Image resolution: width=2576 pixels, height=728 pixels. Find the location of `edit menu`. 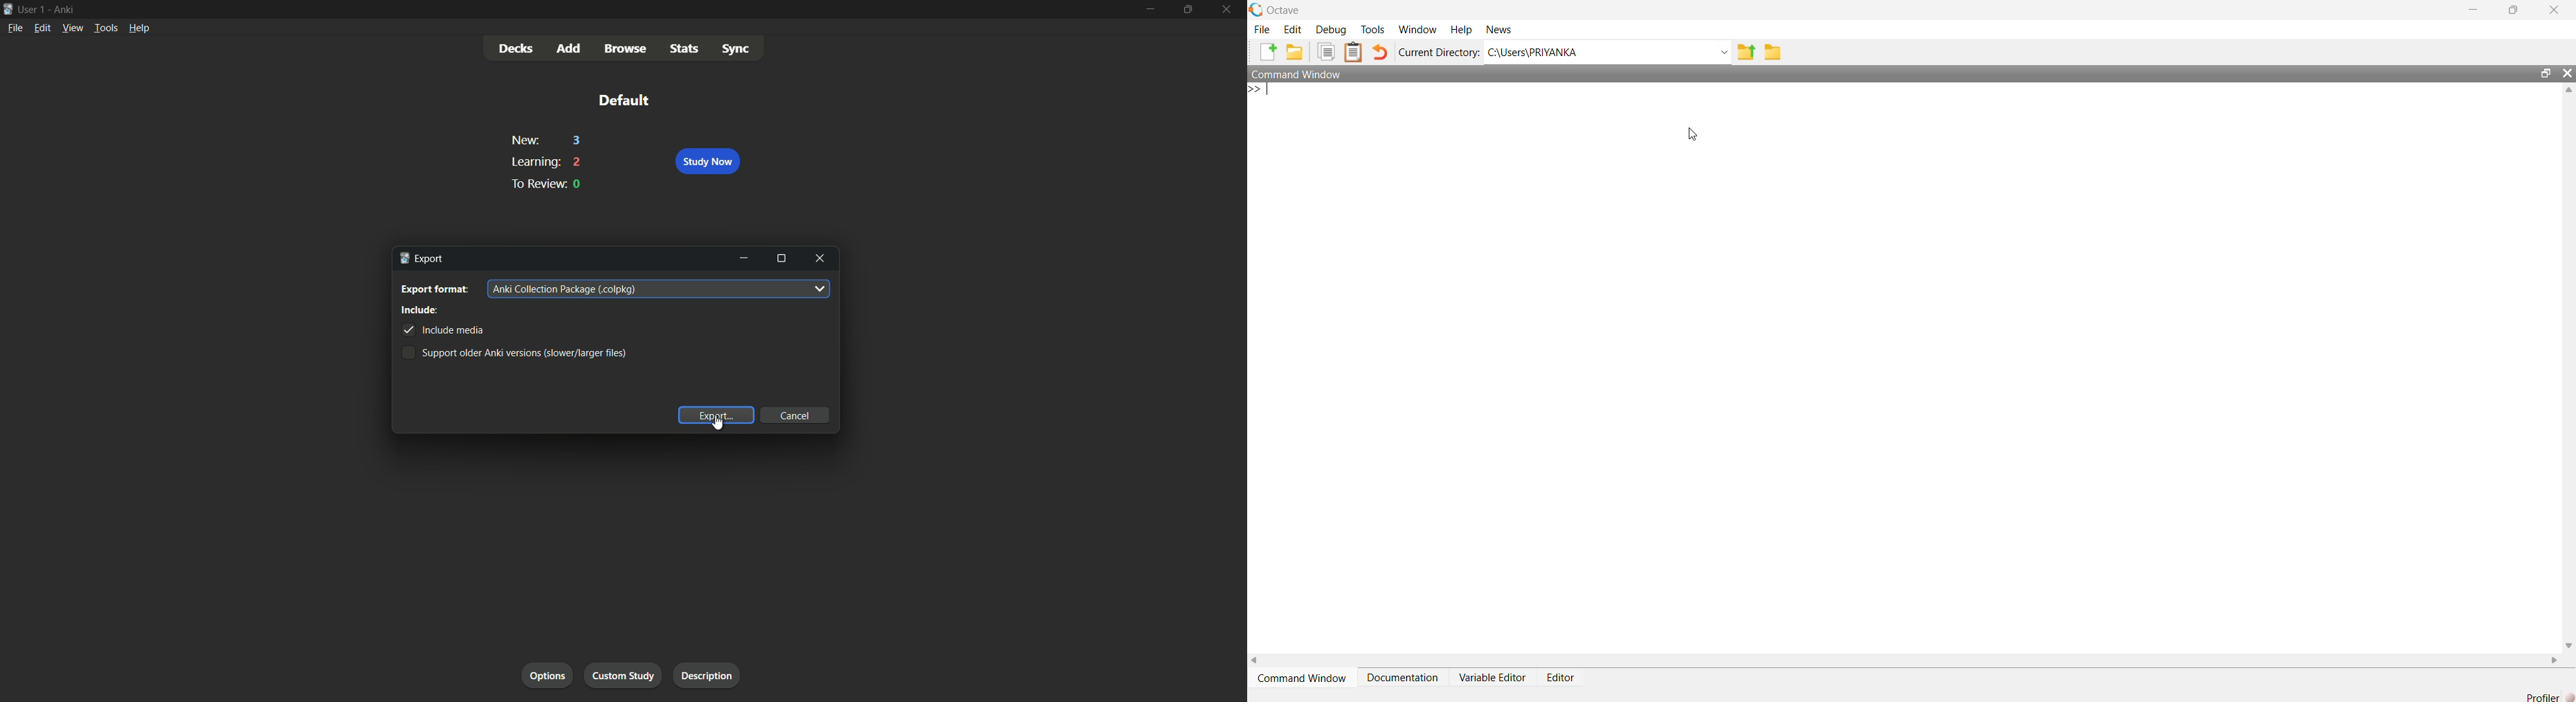

edit menu is located at coordinates (42, 28).